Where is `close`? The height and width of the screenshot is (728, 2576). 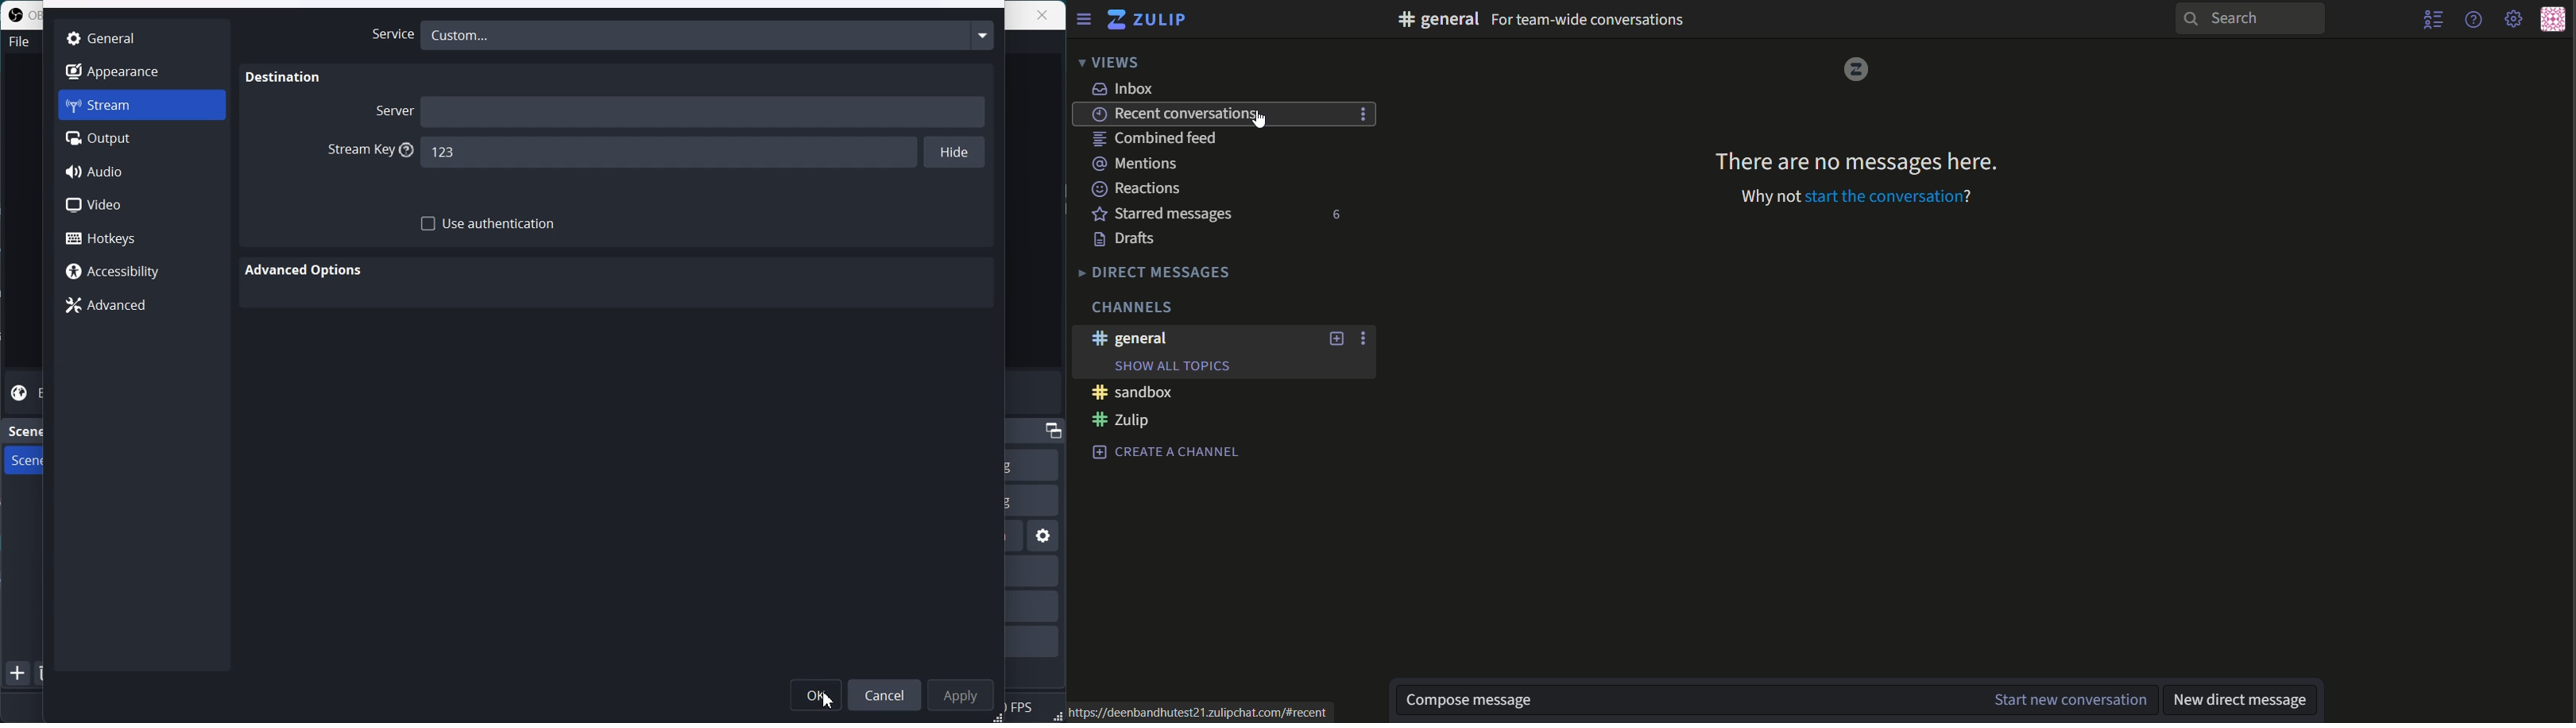 close is located at coordinates (1038, 15).